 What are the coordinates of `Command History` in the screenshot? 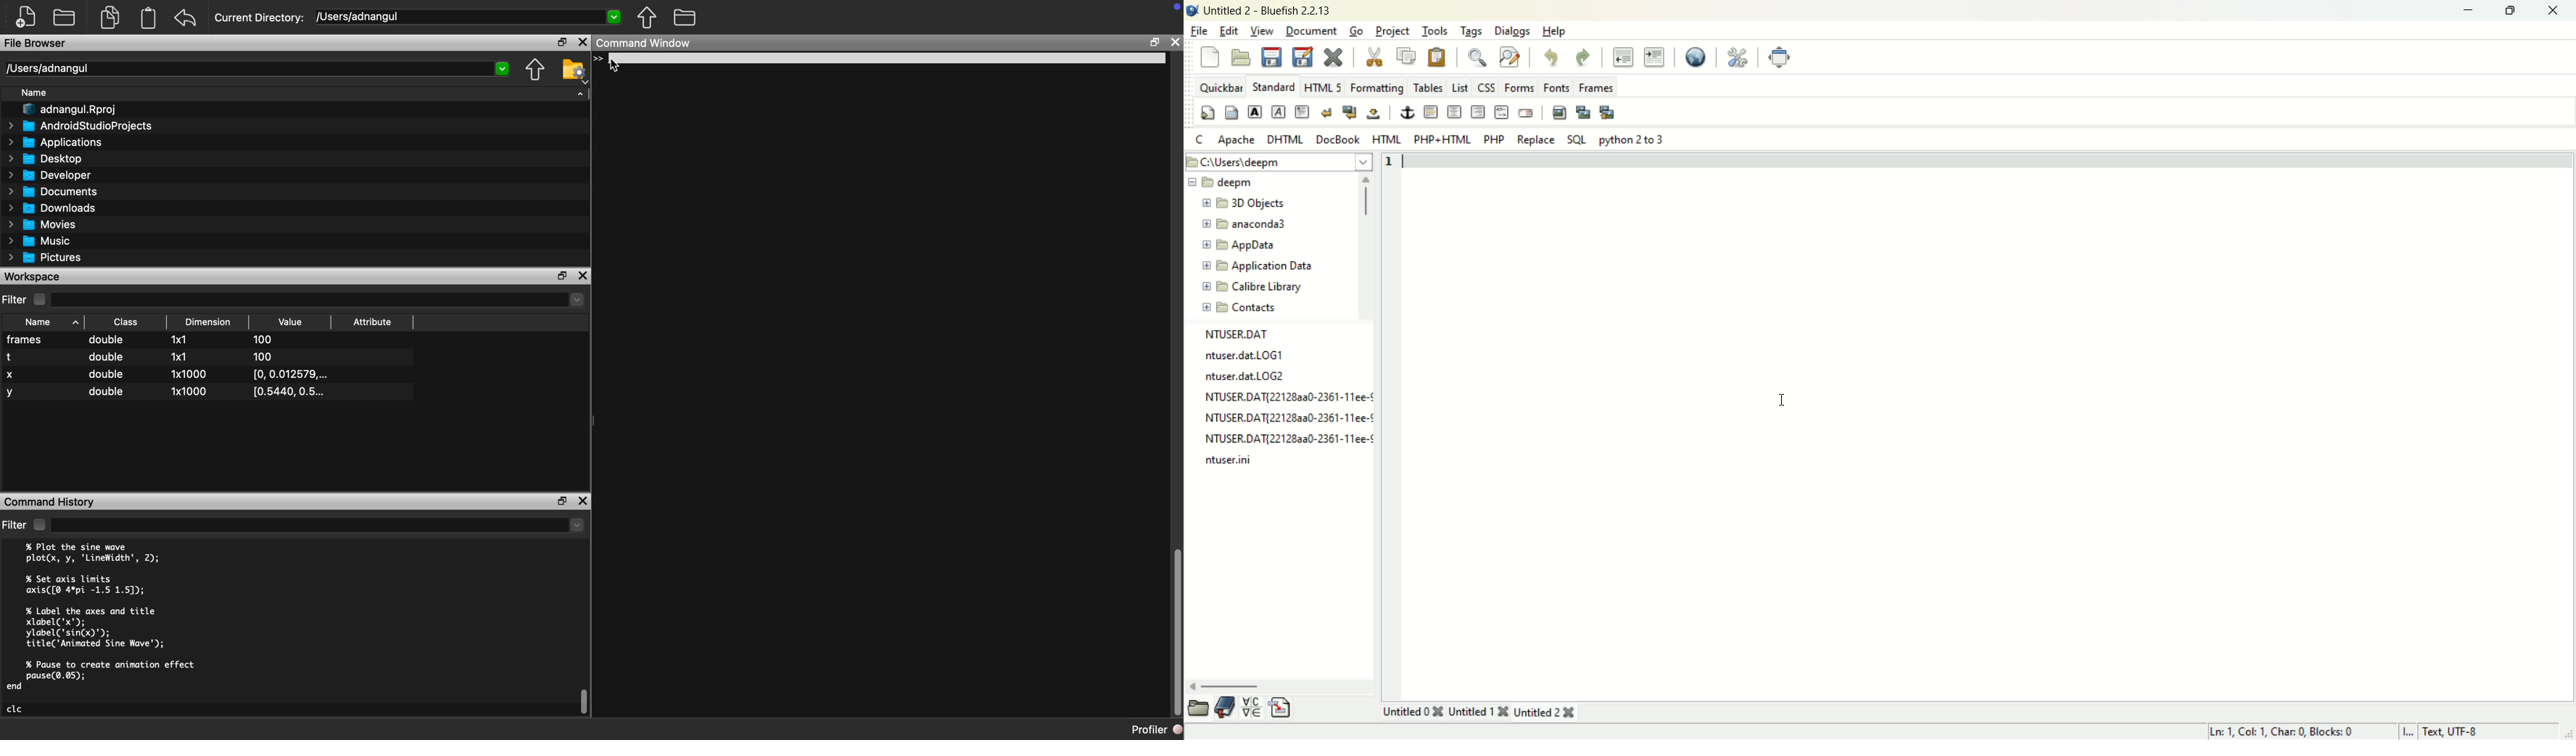 It's located at (51, 502).